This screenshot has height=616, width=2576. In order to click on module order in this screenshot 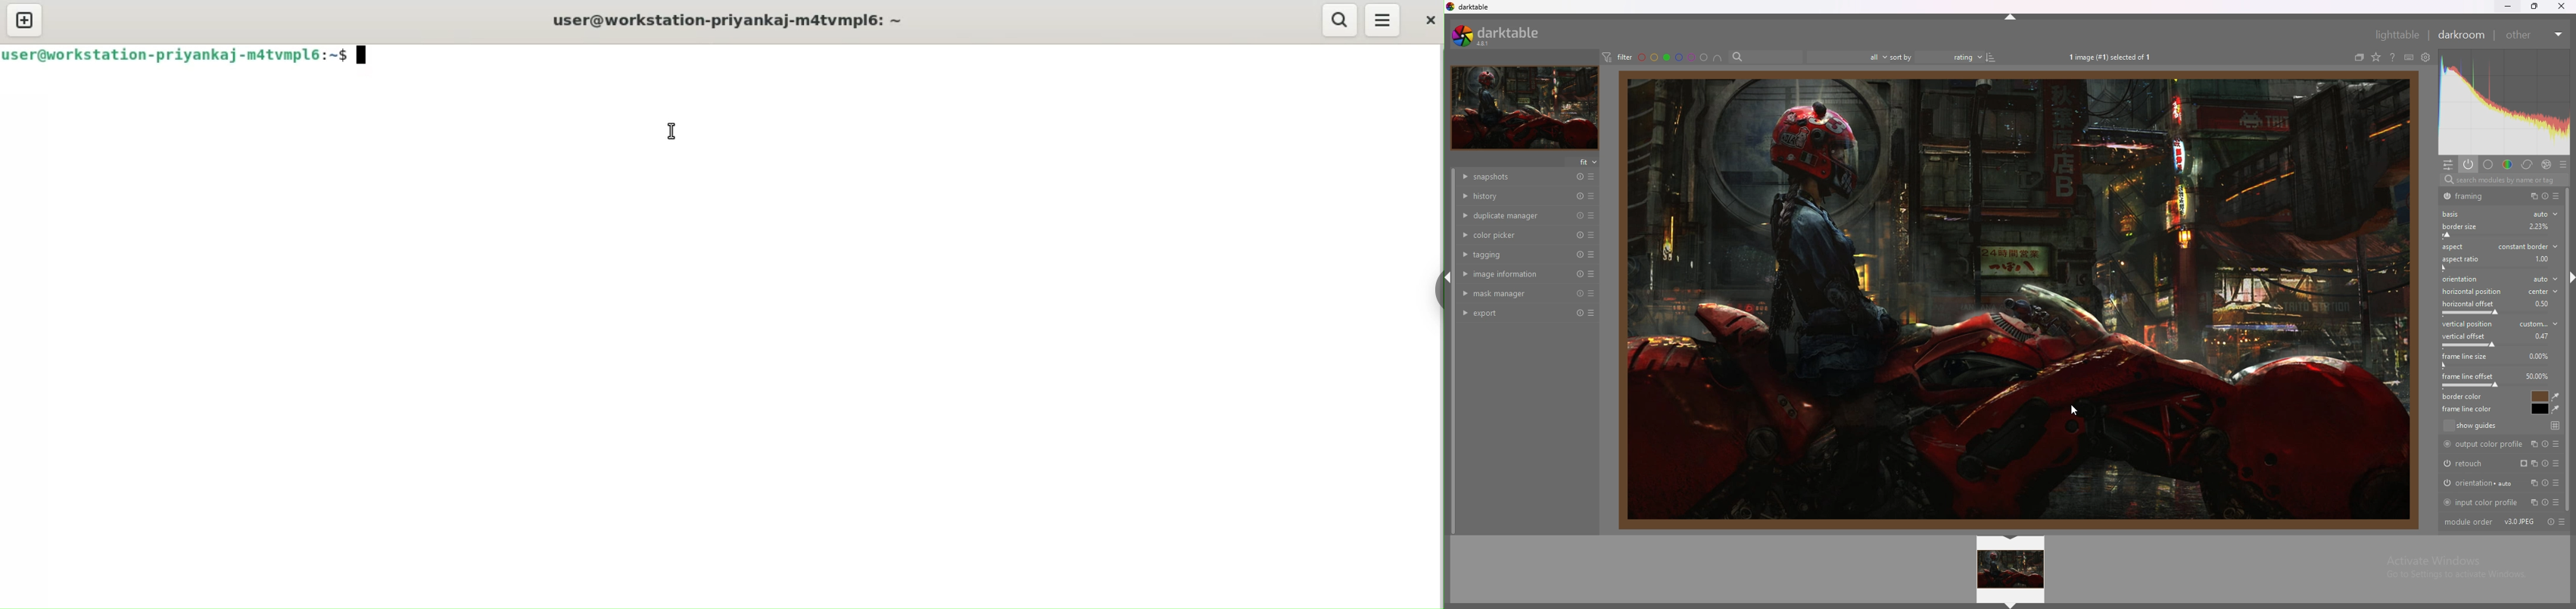, I will do `click(2469, 522)`.